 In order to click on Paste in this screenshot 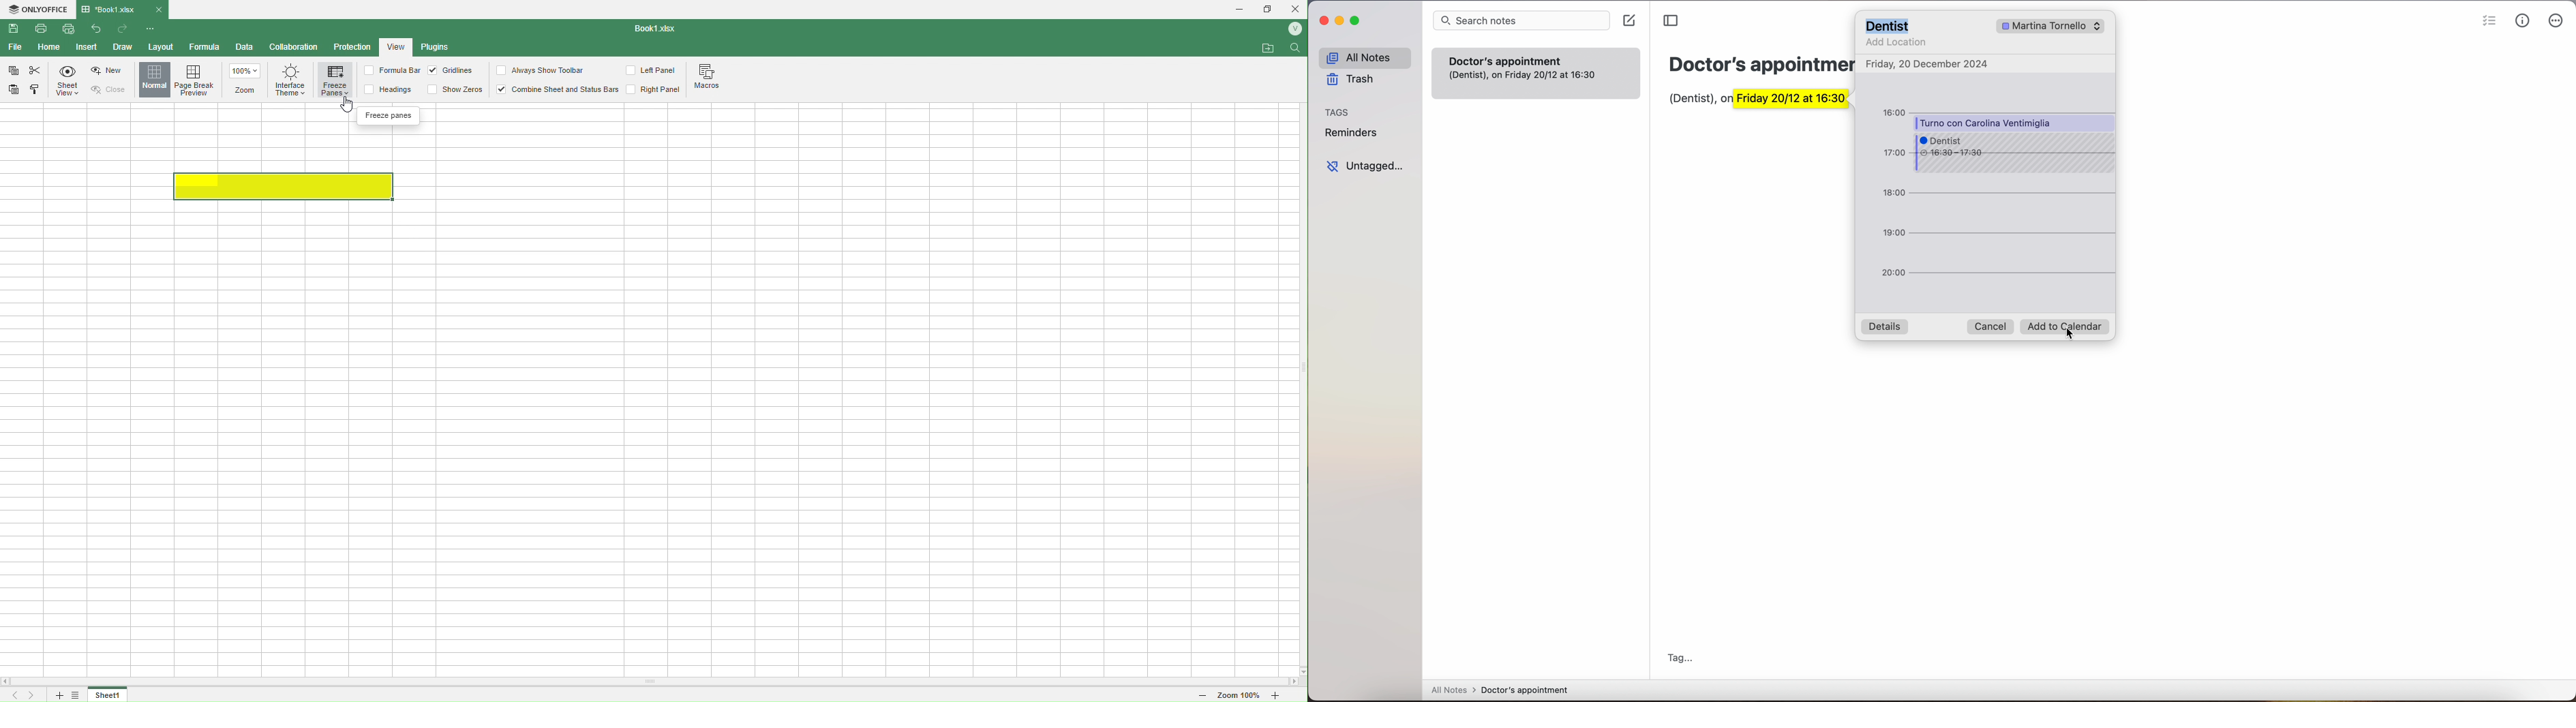, I will do `click(16, 89)`.